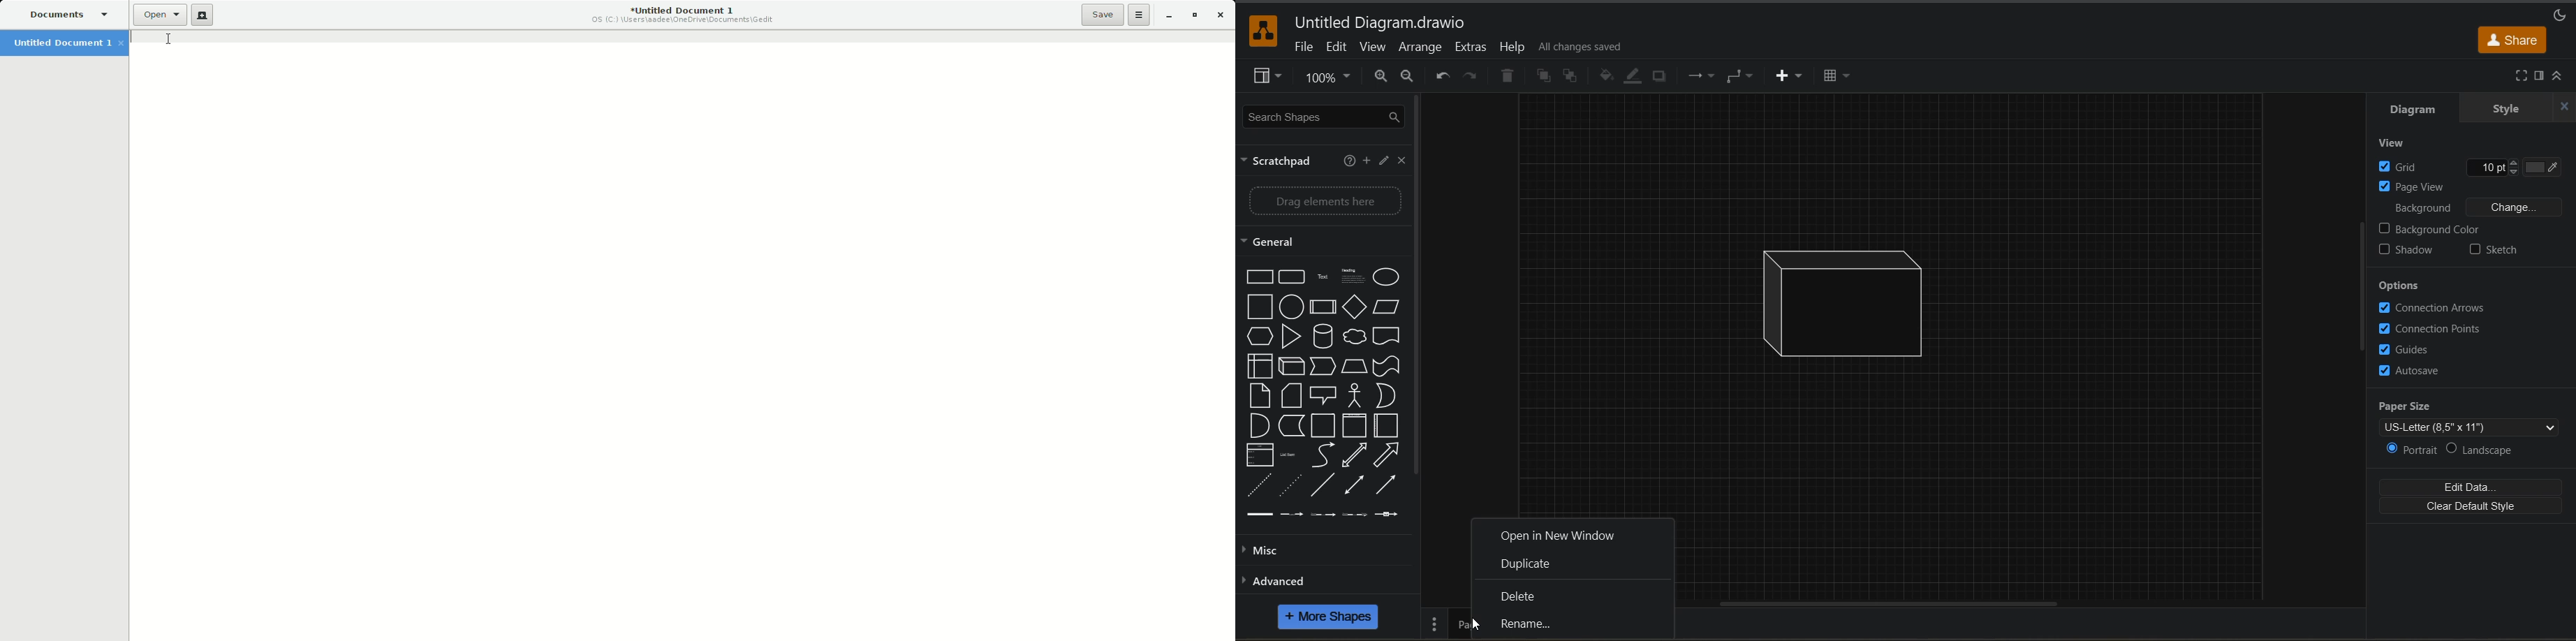 The width and height of the screenshot is (2576, 644). Describe the element at coordinates (1659, 78) in the screenshot. I see `shadow` at that location.